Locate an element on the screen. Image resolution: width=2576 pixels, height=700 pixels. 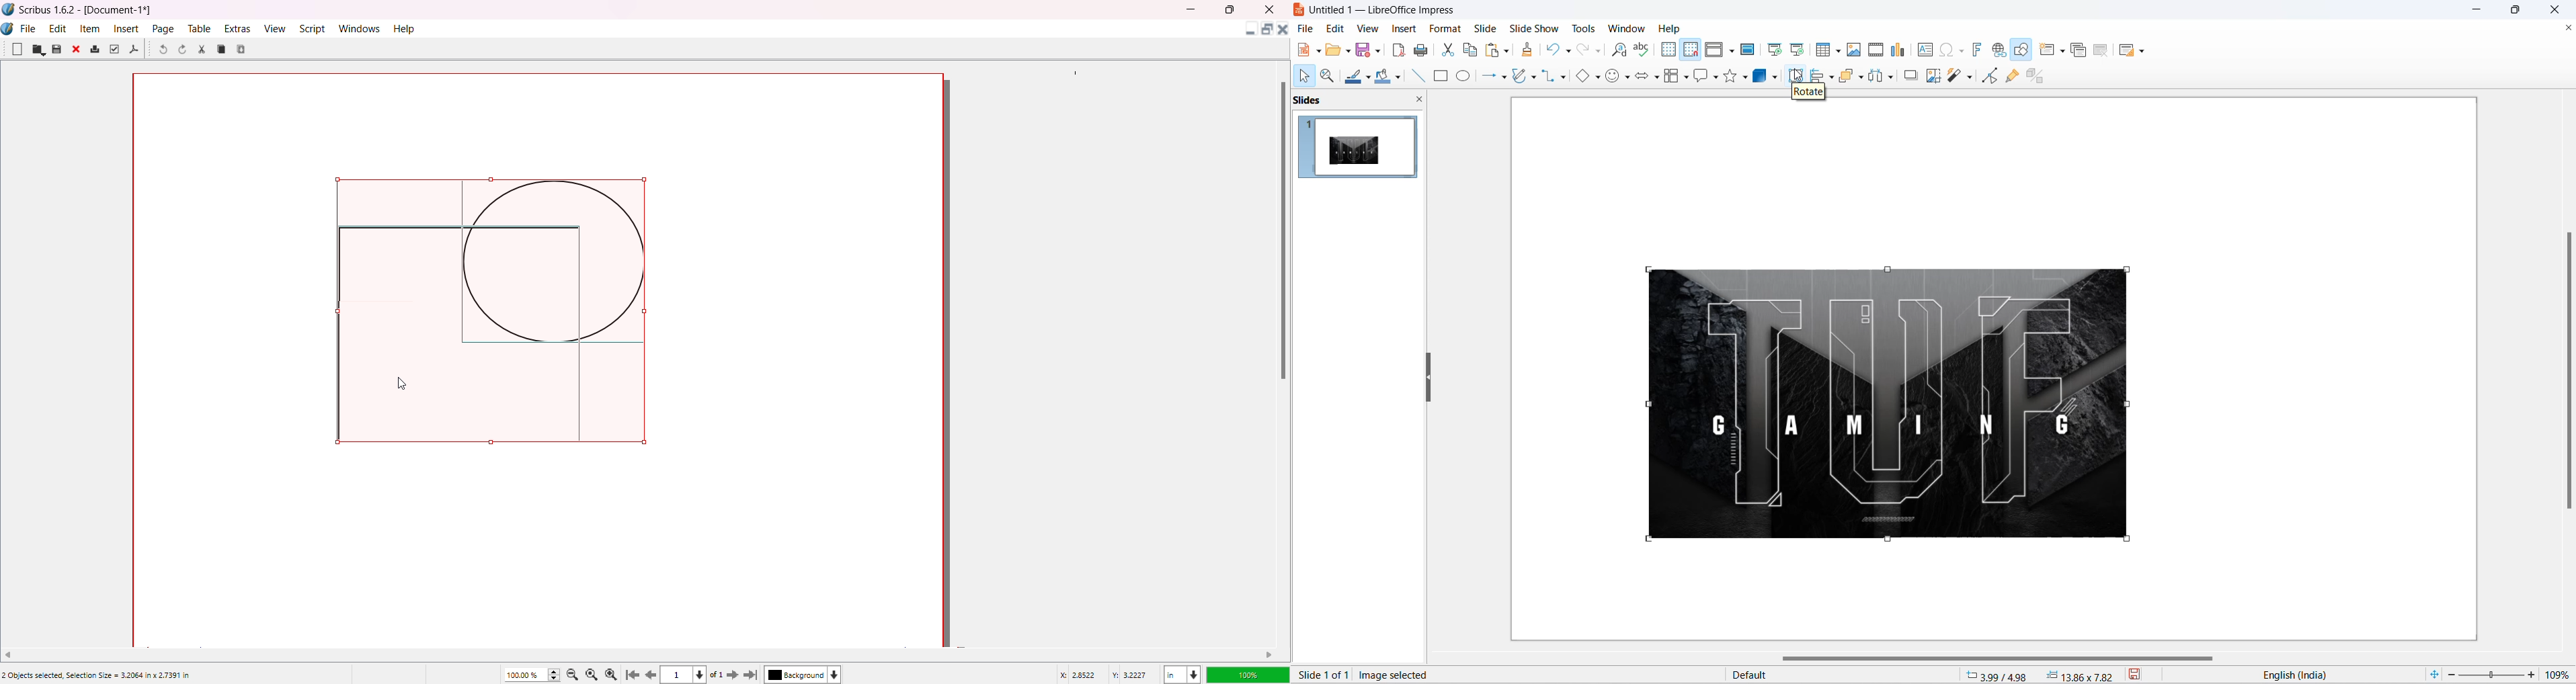
open file options is located at coordinates (1348, 53).